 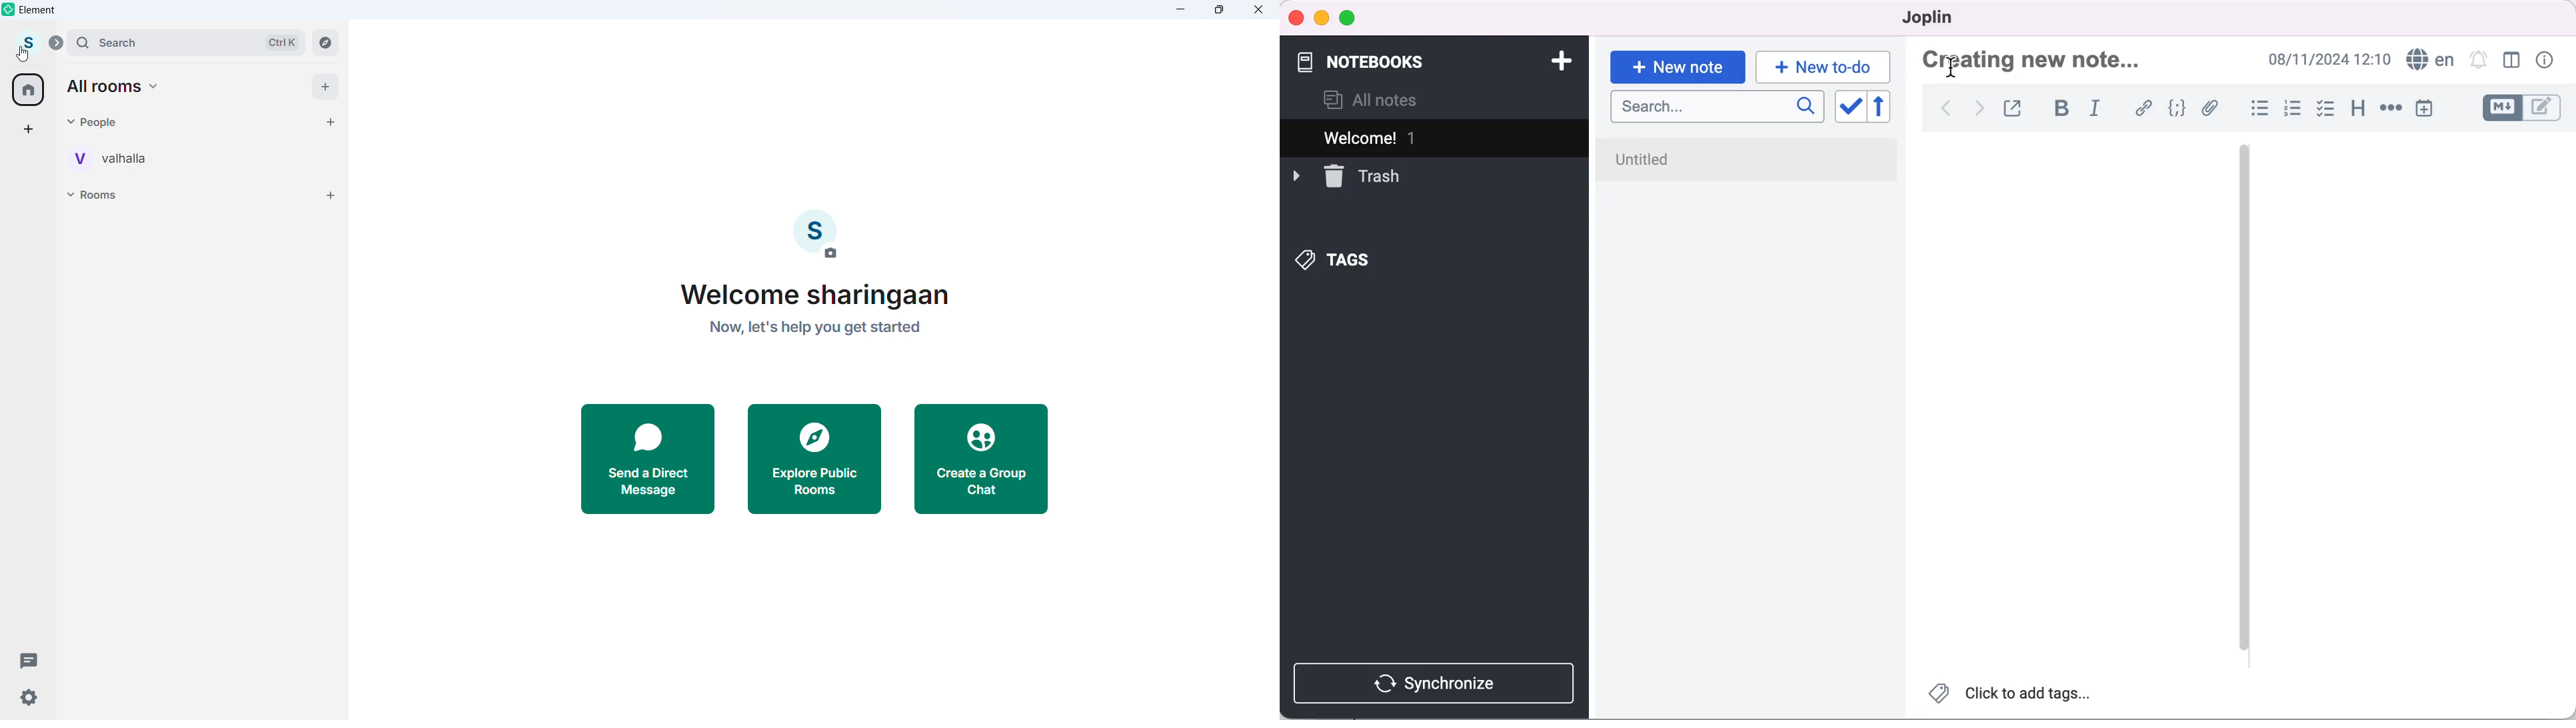 What do you see at coordinates (1887, 110) in the screenshot?
I see `reverse sort order` at bounding box center [1887, 110].